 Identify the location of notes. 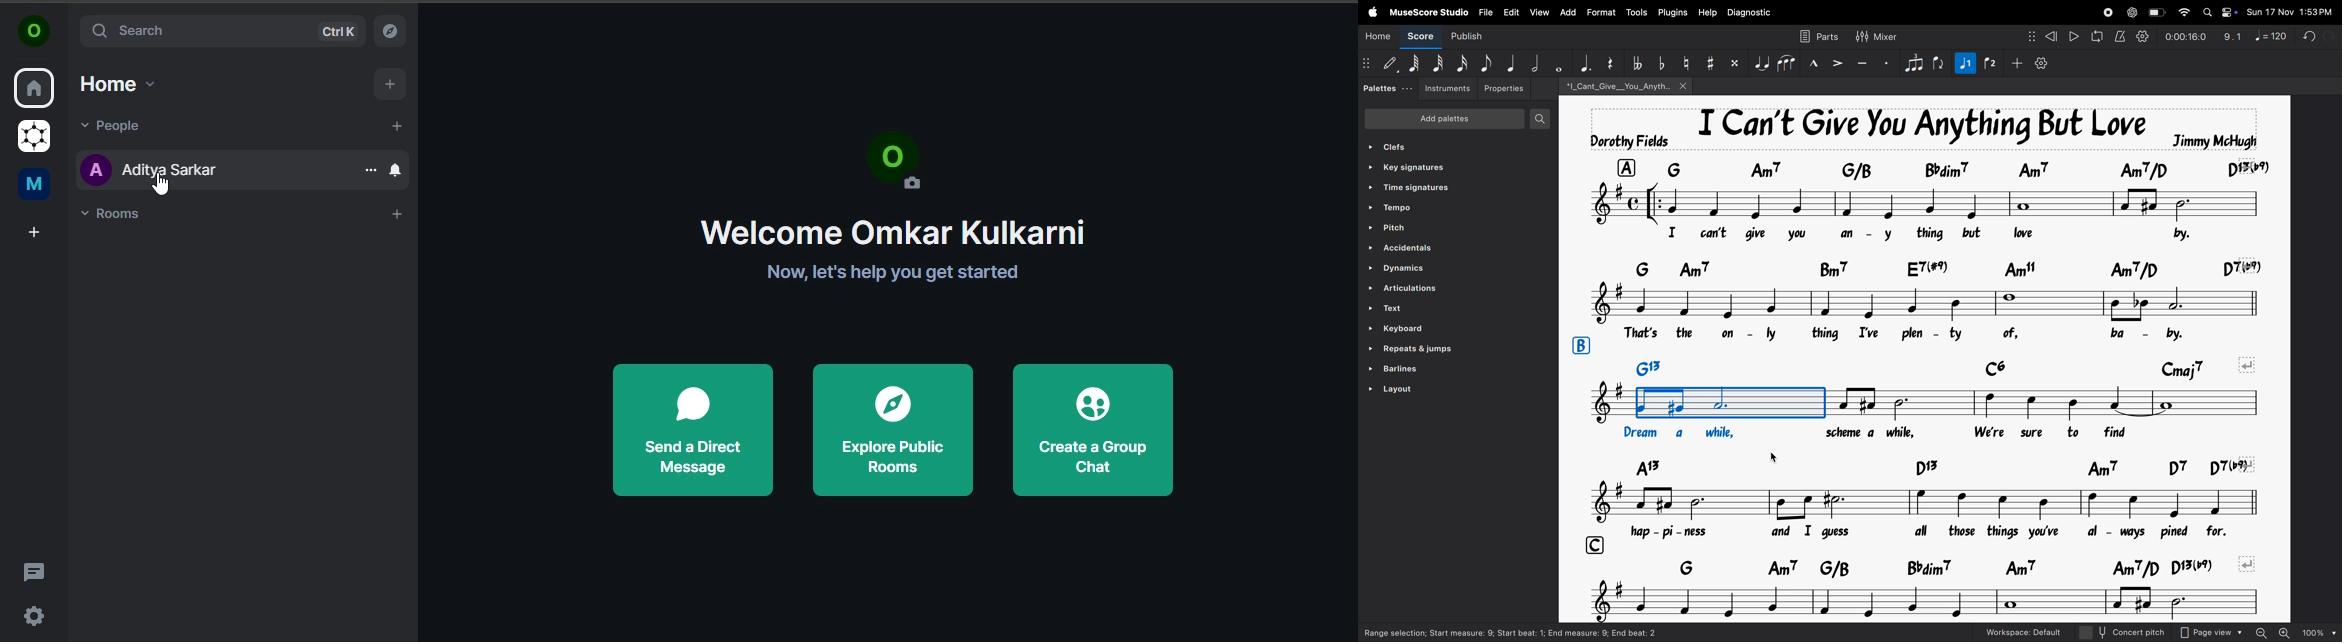
(1920, 503).